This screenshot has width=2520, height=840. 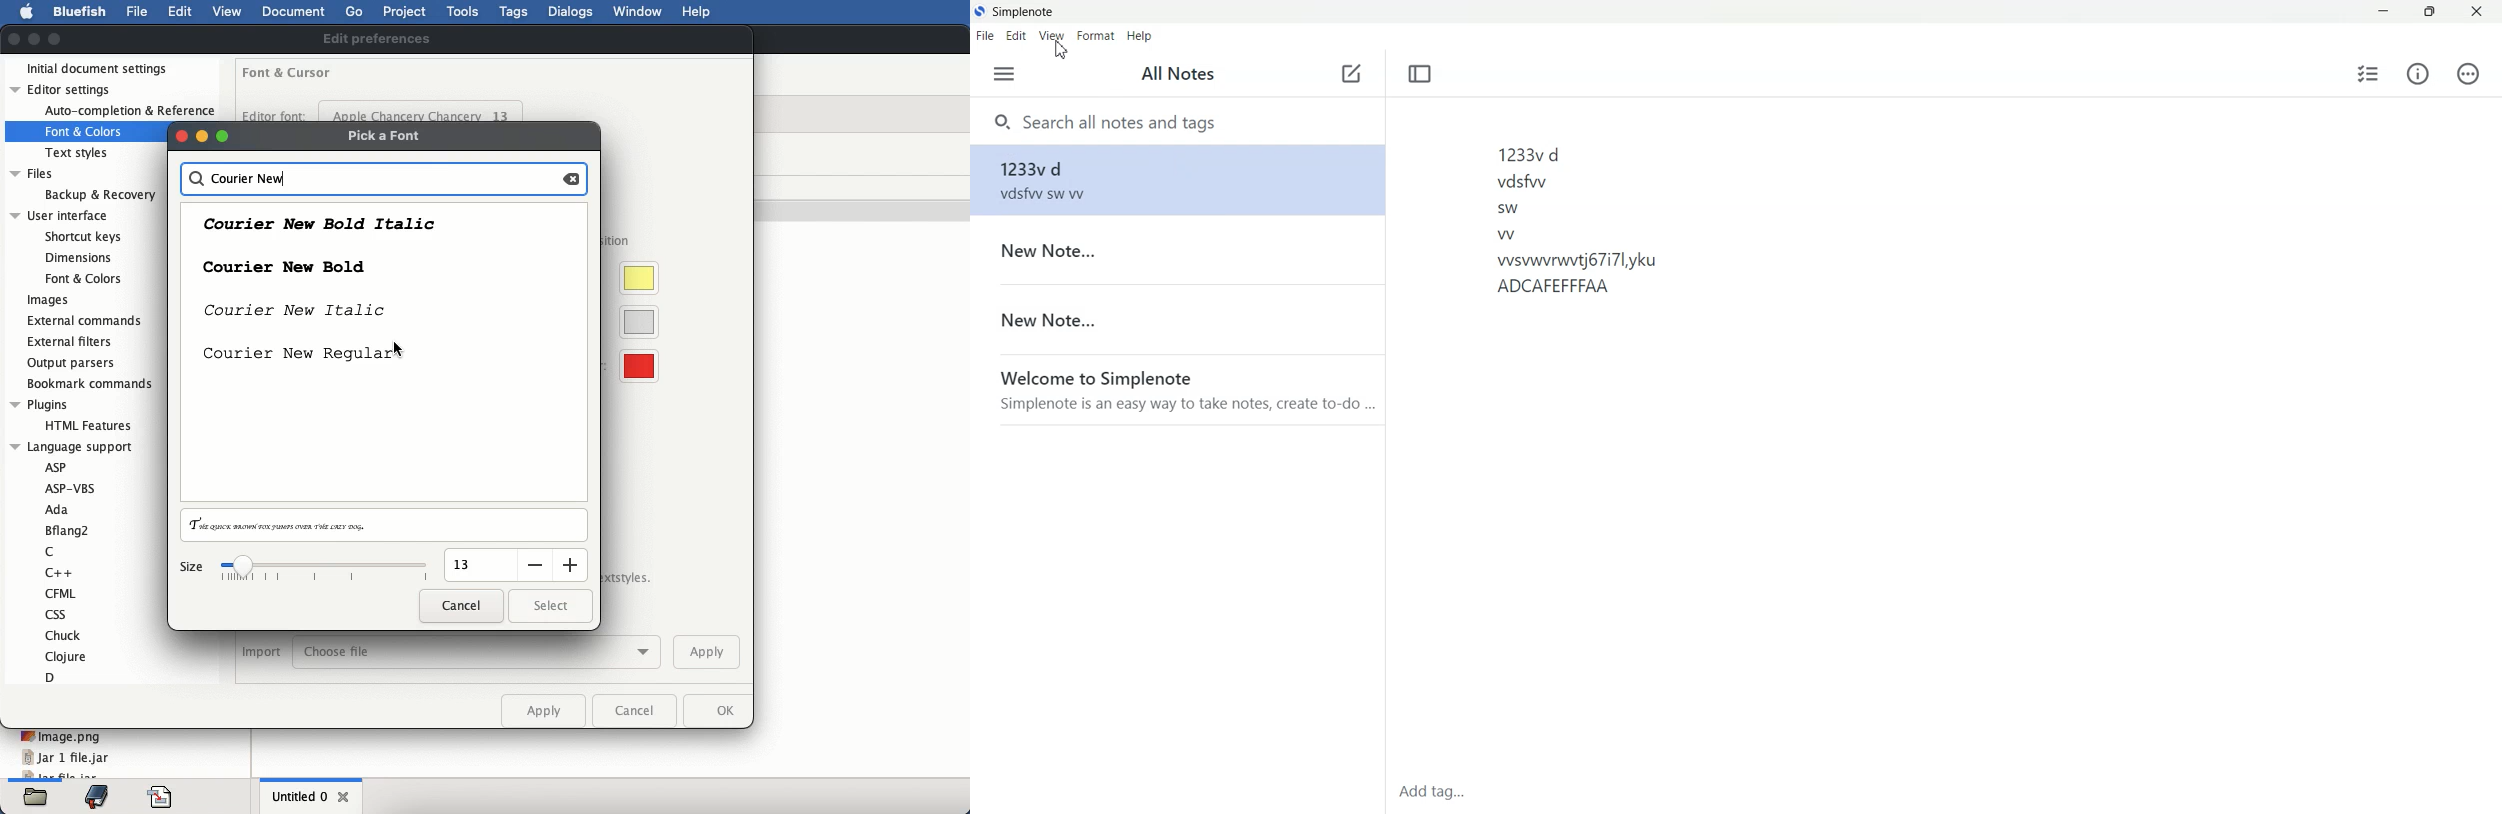 I want to click on Insert checklist, so click(x=2370, y=73).